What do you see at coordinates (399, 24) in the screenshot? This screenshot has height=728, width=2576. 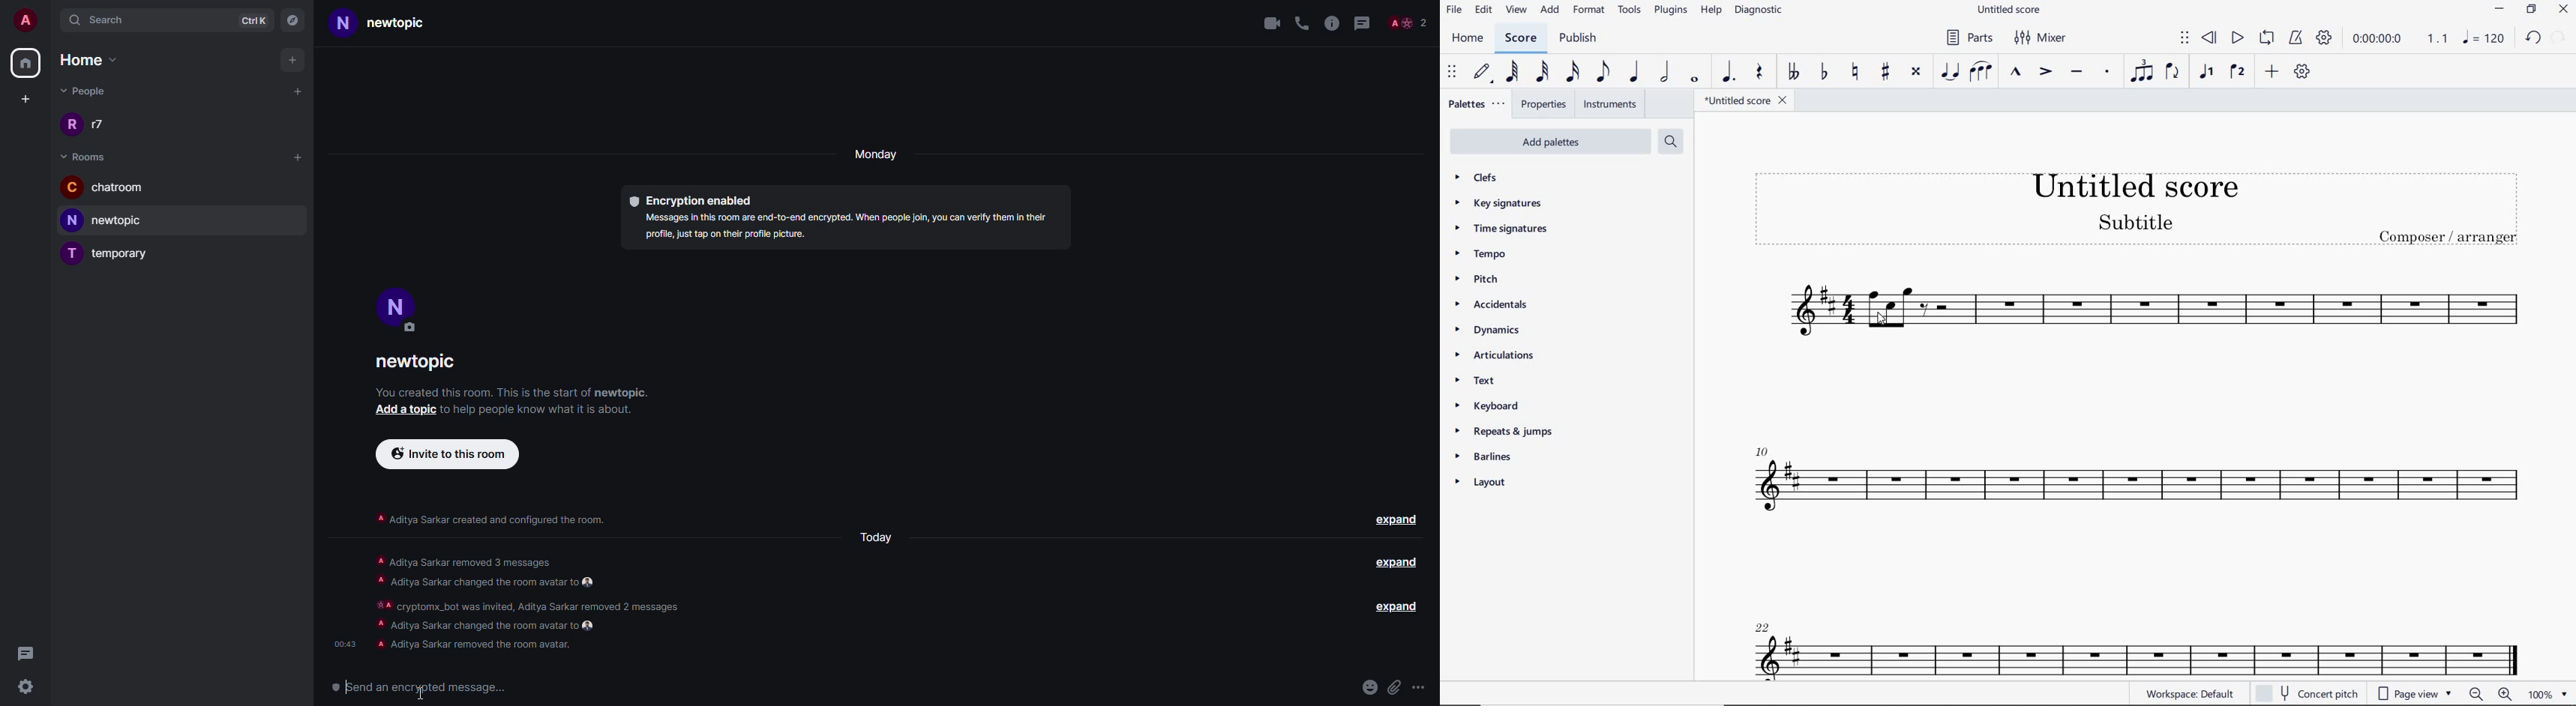 I see `newtopic` at bounding box center [399, 24].